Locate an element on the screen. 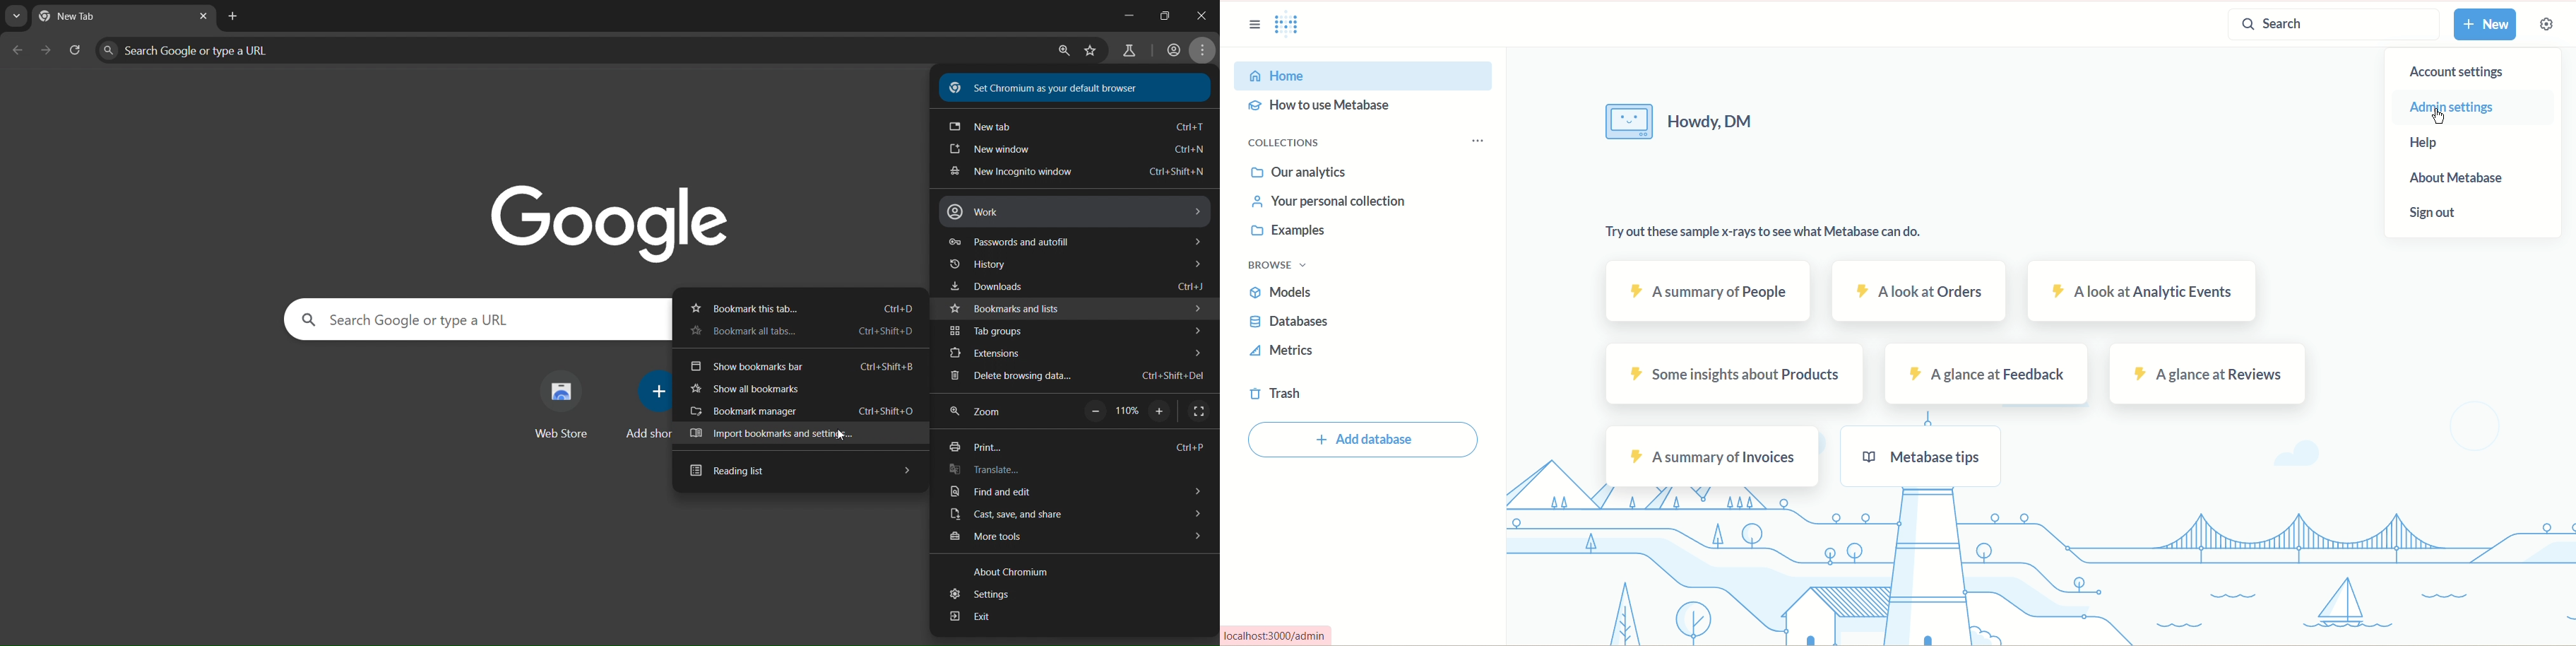  some insight about products is located at coordinates (1733, 373).